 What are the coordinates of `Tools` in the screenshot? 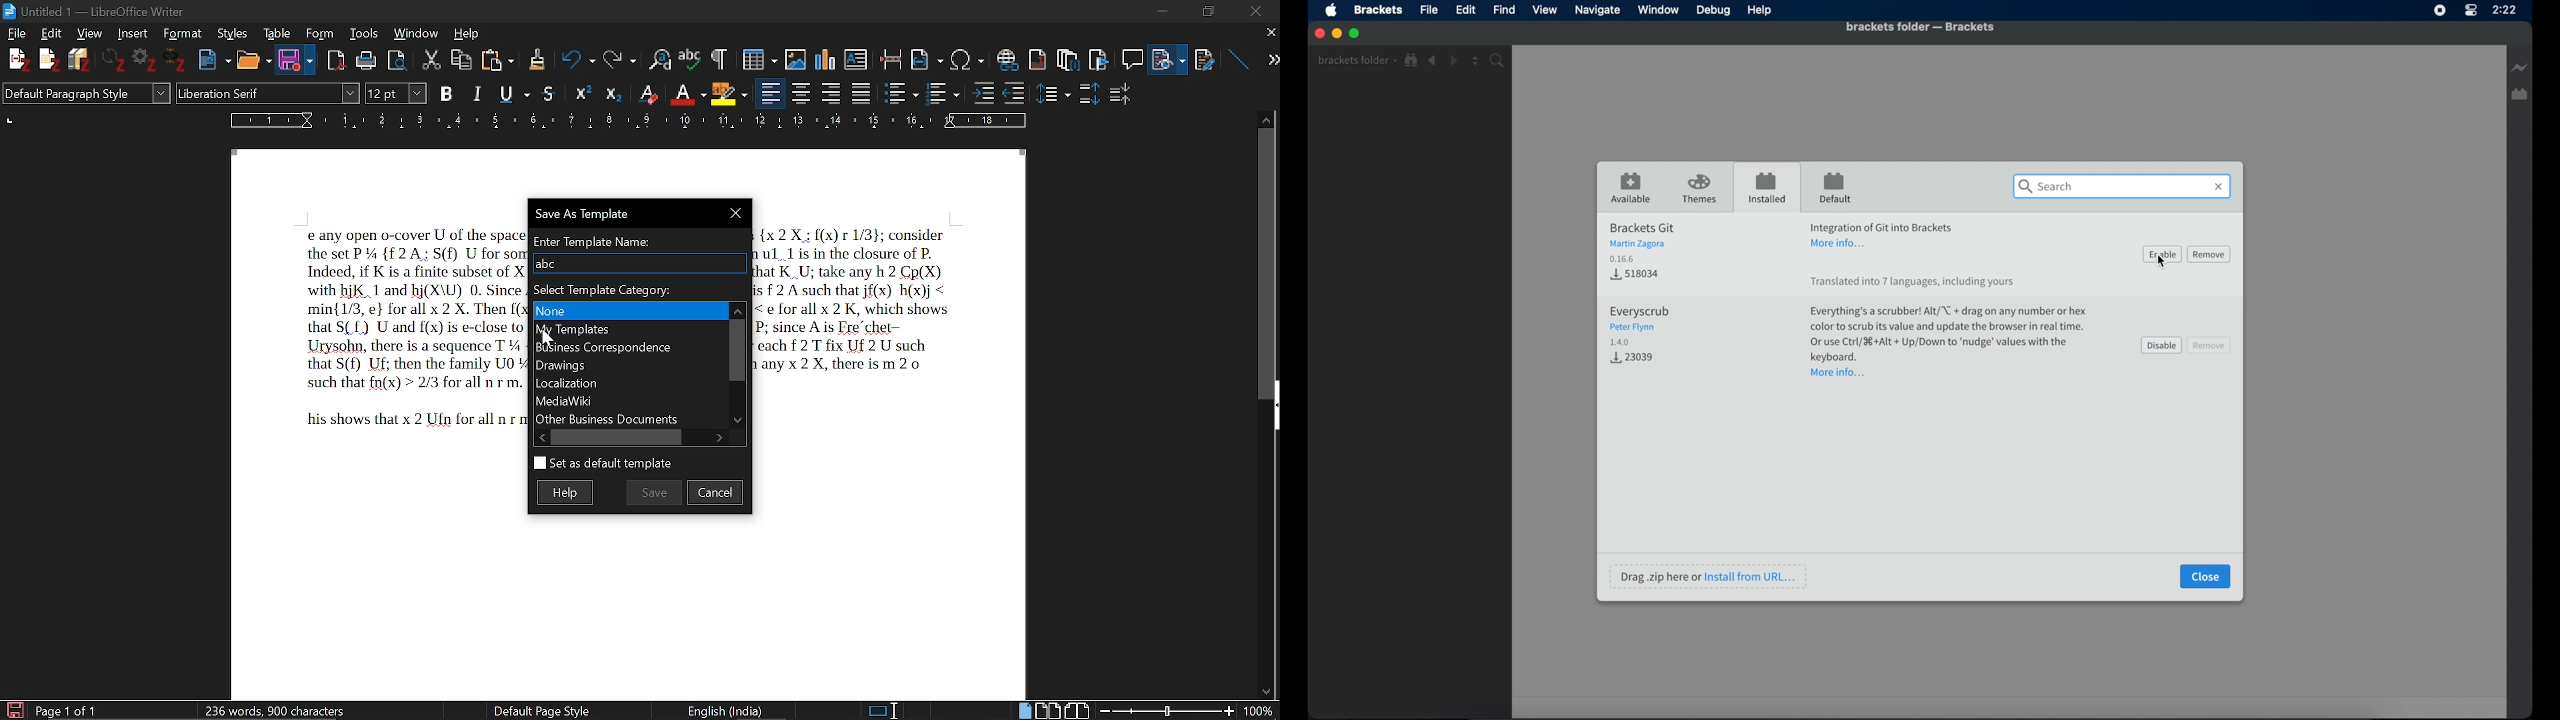 It's located at (361, 33).